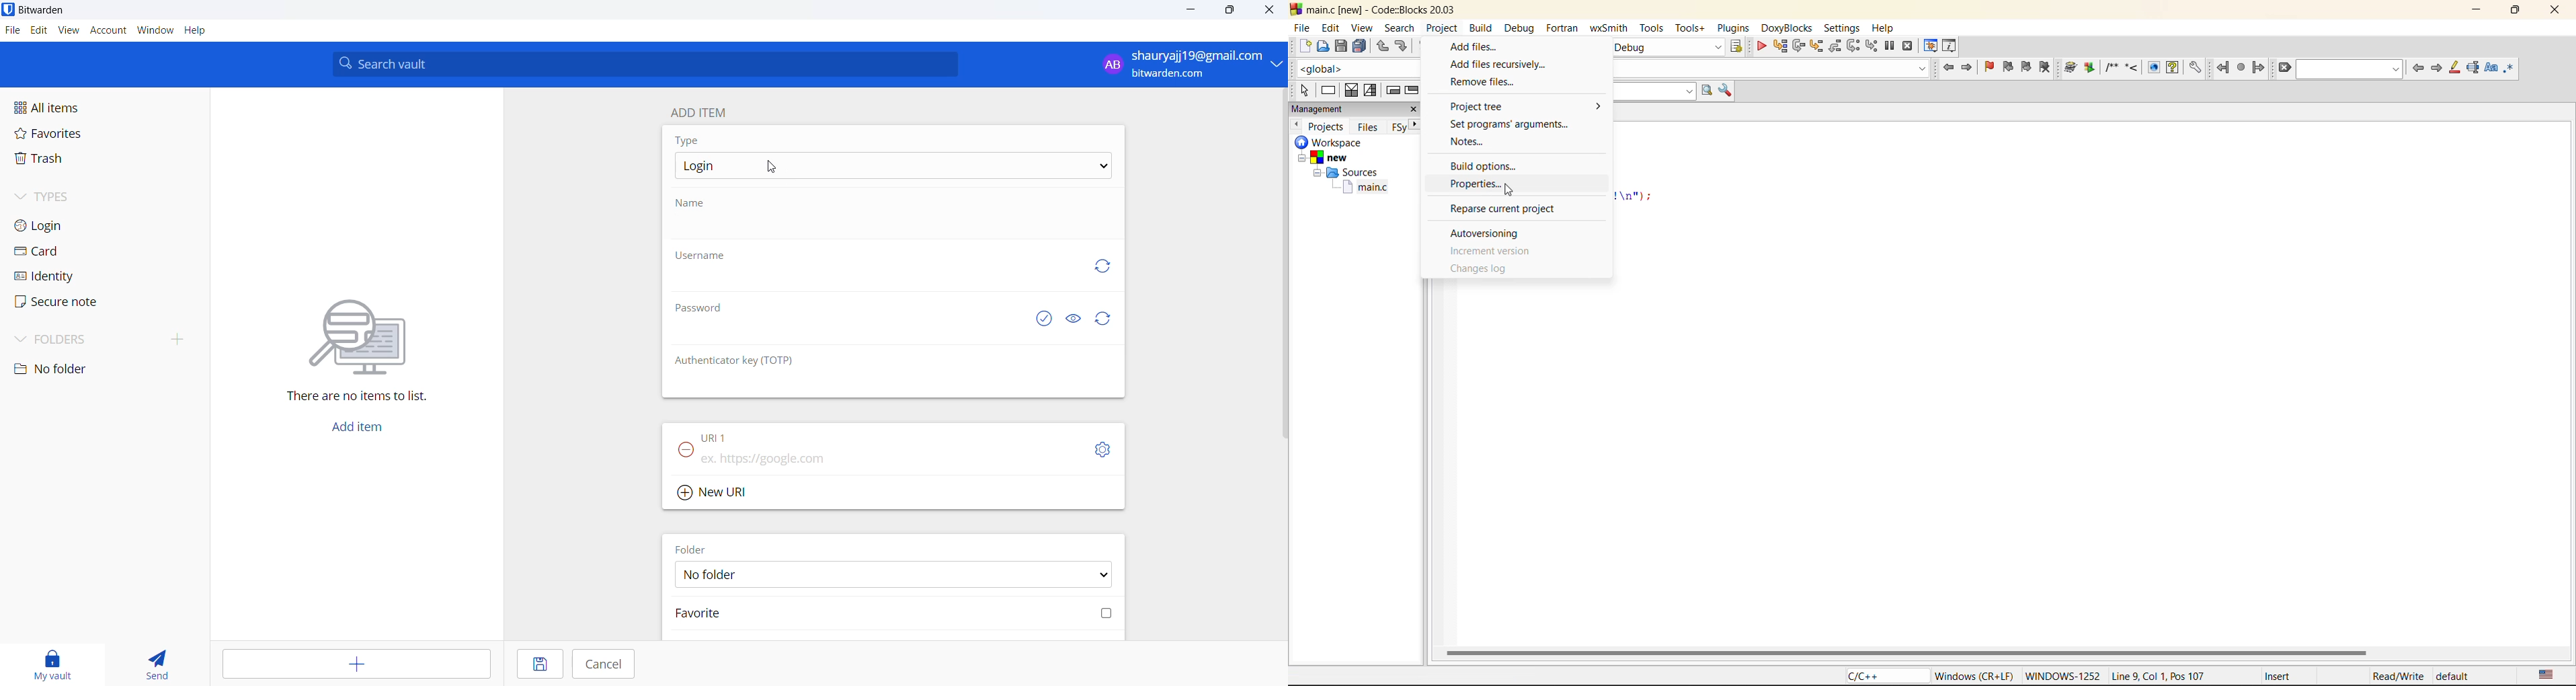  Describe the element at coordinates (1523, 107) in the screenshot. I see `project tree` at that location.